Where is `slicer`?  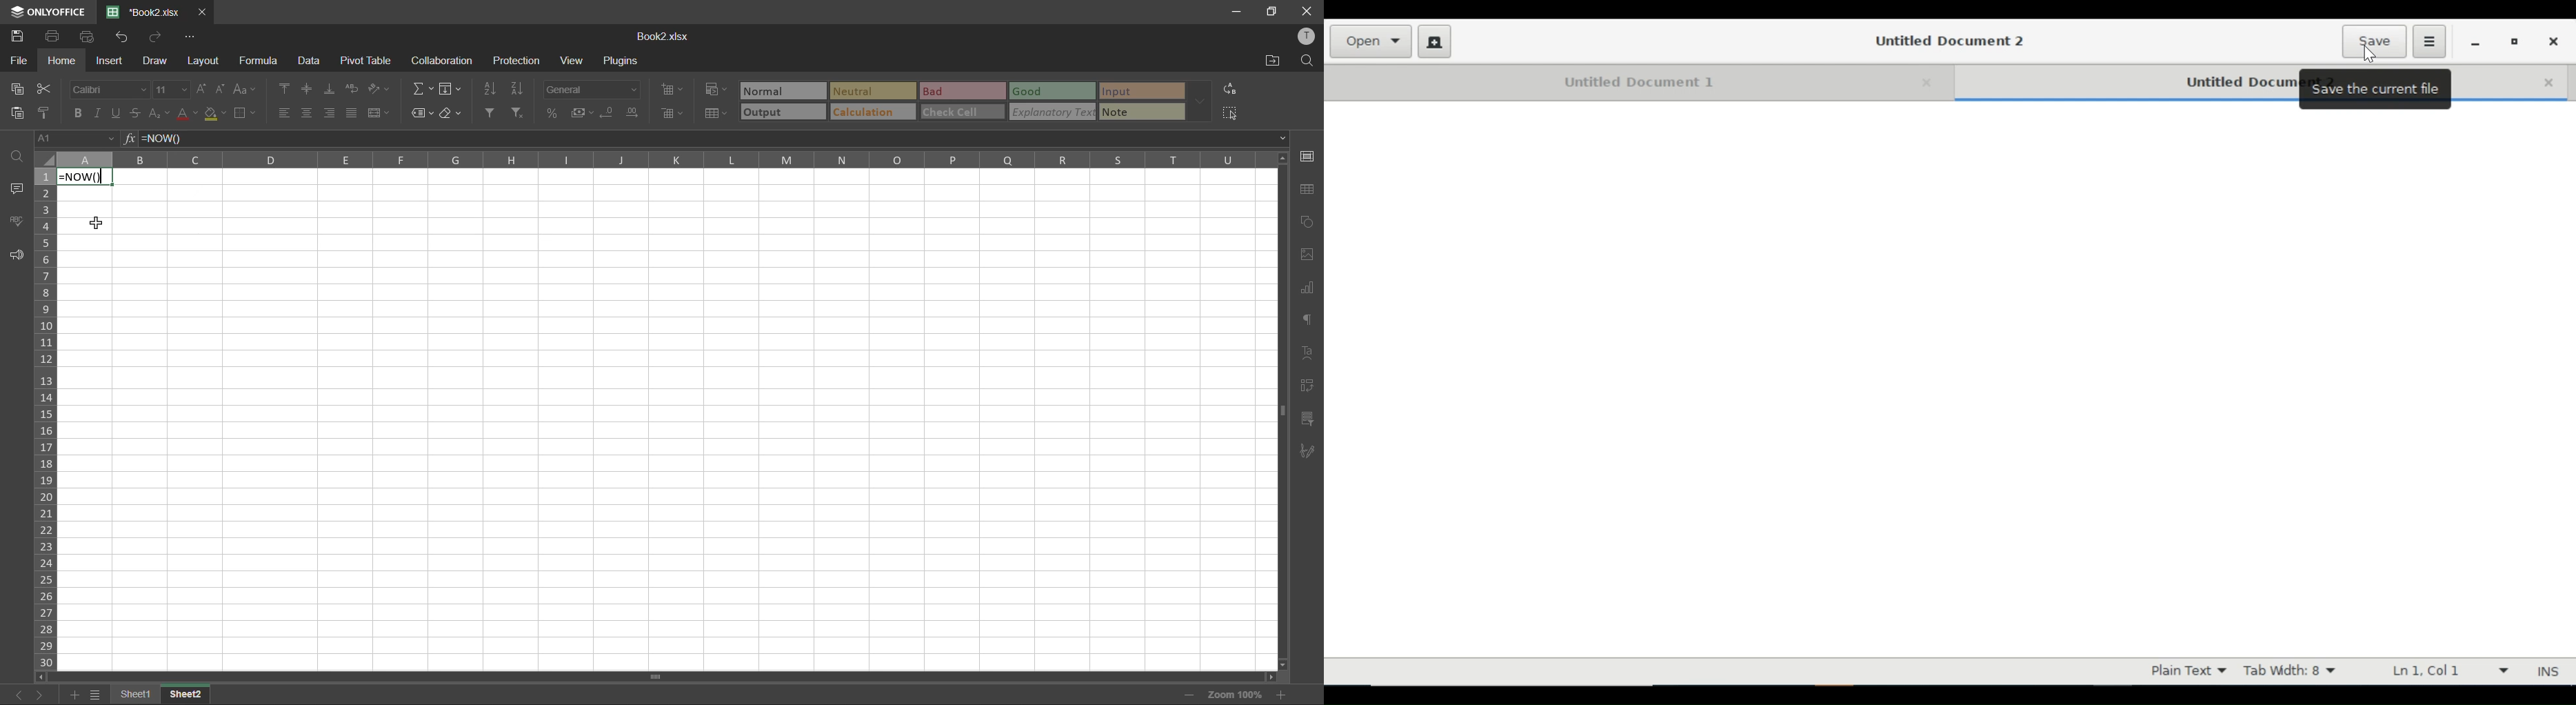
slicer is located at coordinates (1306, 419).